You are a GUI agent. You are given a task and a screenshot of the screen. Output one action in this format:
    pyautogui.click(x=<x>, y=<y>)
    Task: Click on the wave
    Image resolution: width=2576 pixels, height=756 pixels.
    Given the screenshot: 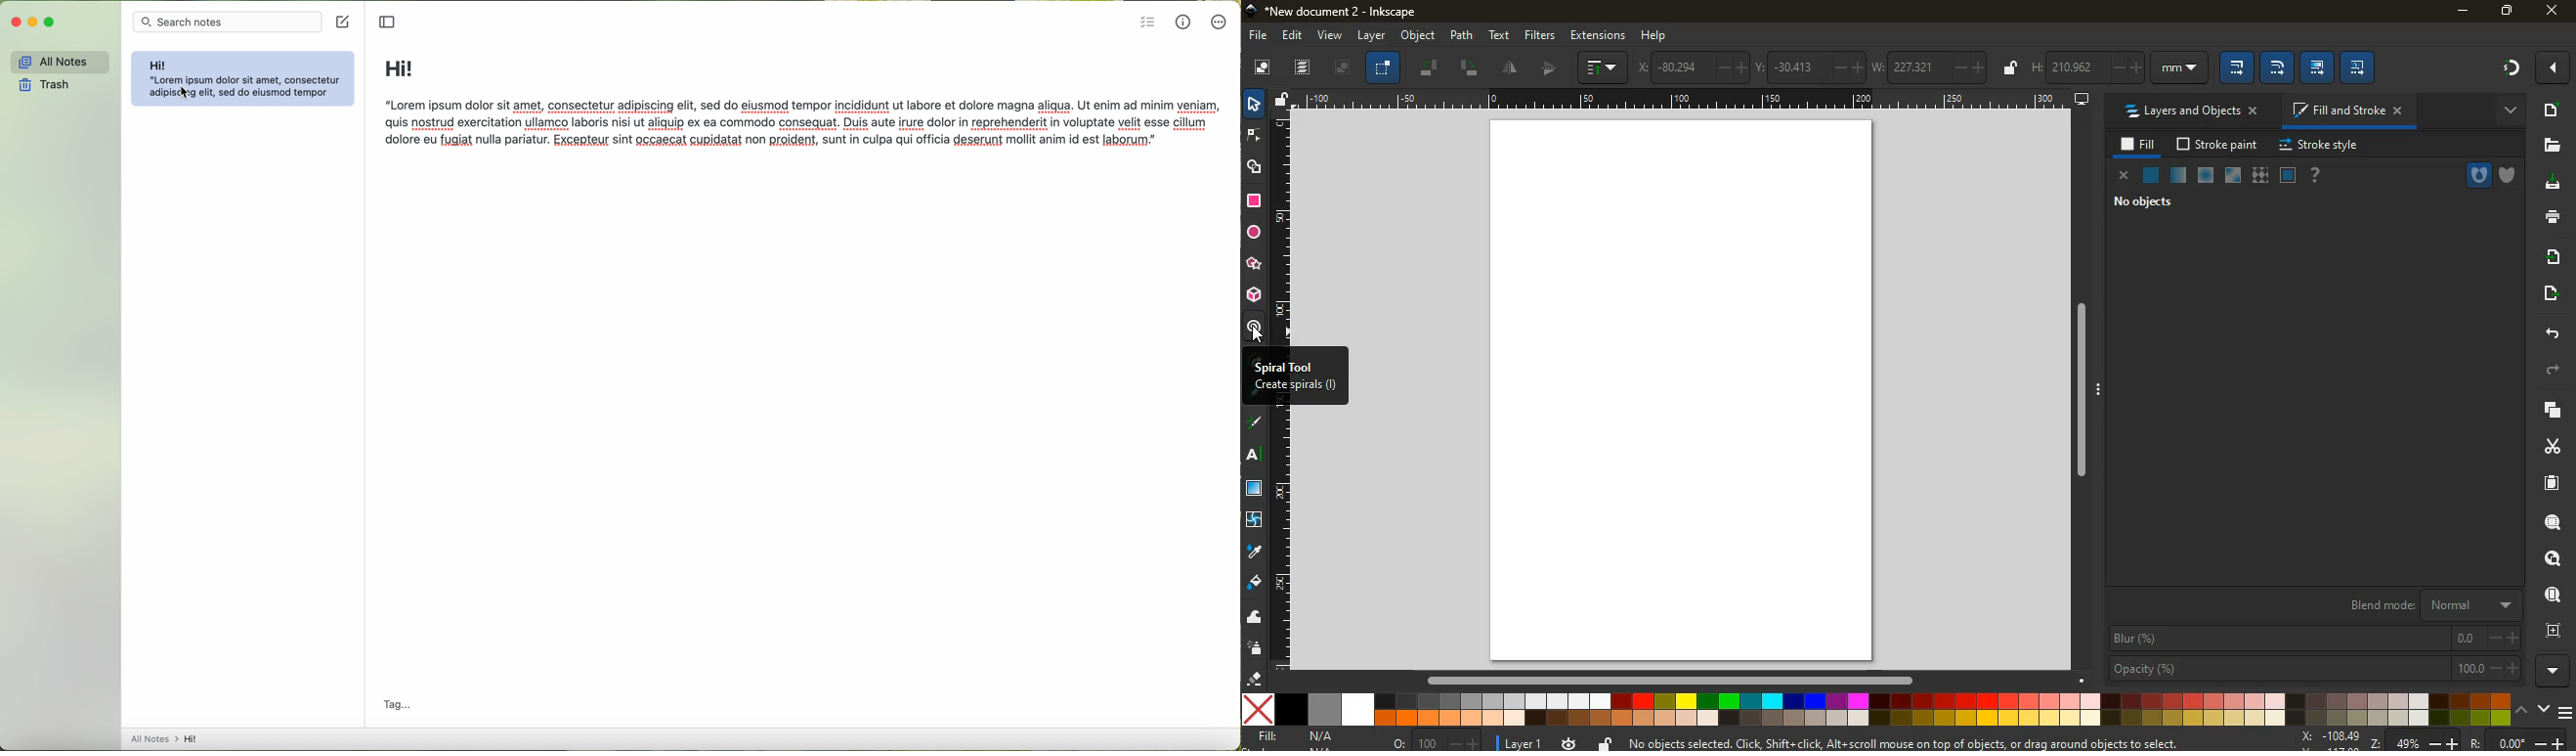 What is the action you would take?
    pyautogui.click(x=1255, y=617)
    